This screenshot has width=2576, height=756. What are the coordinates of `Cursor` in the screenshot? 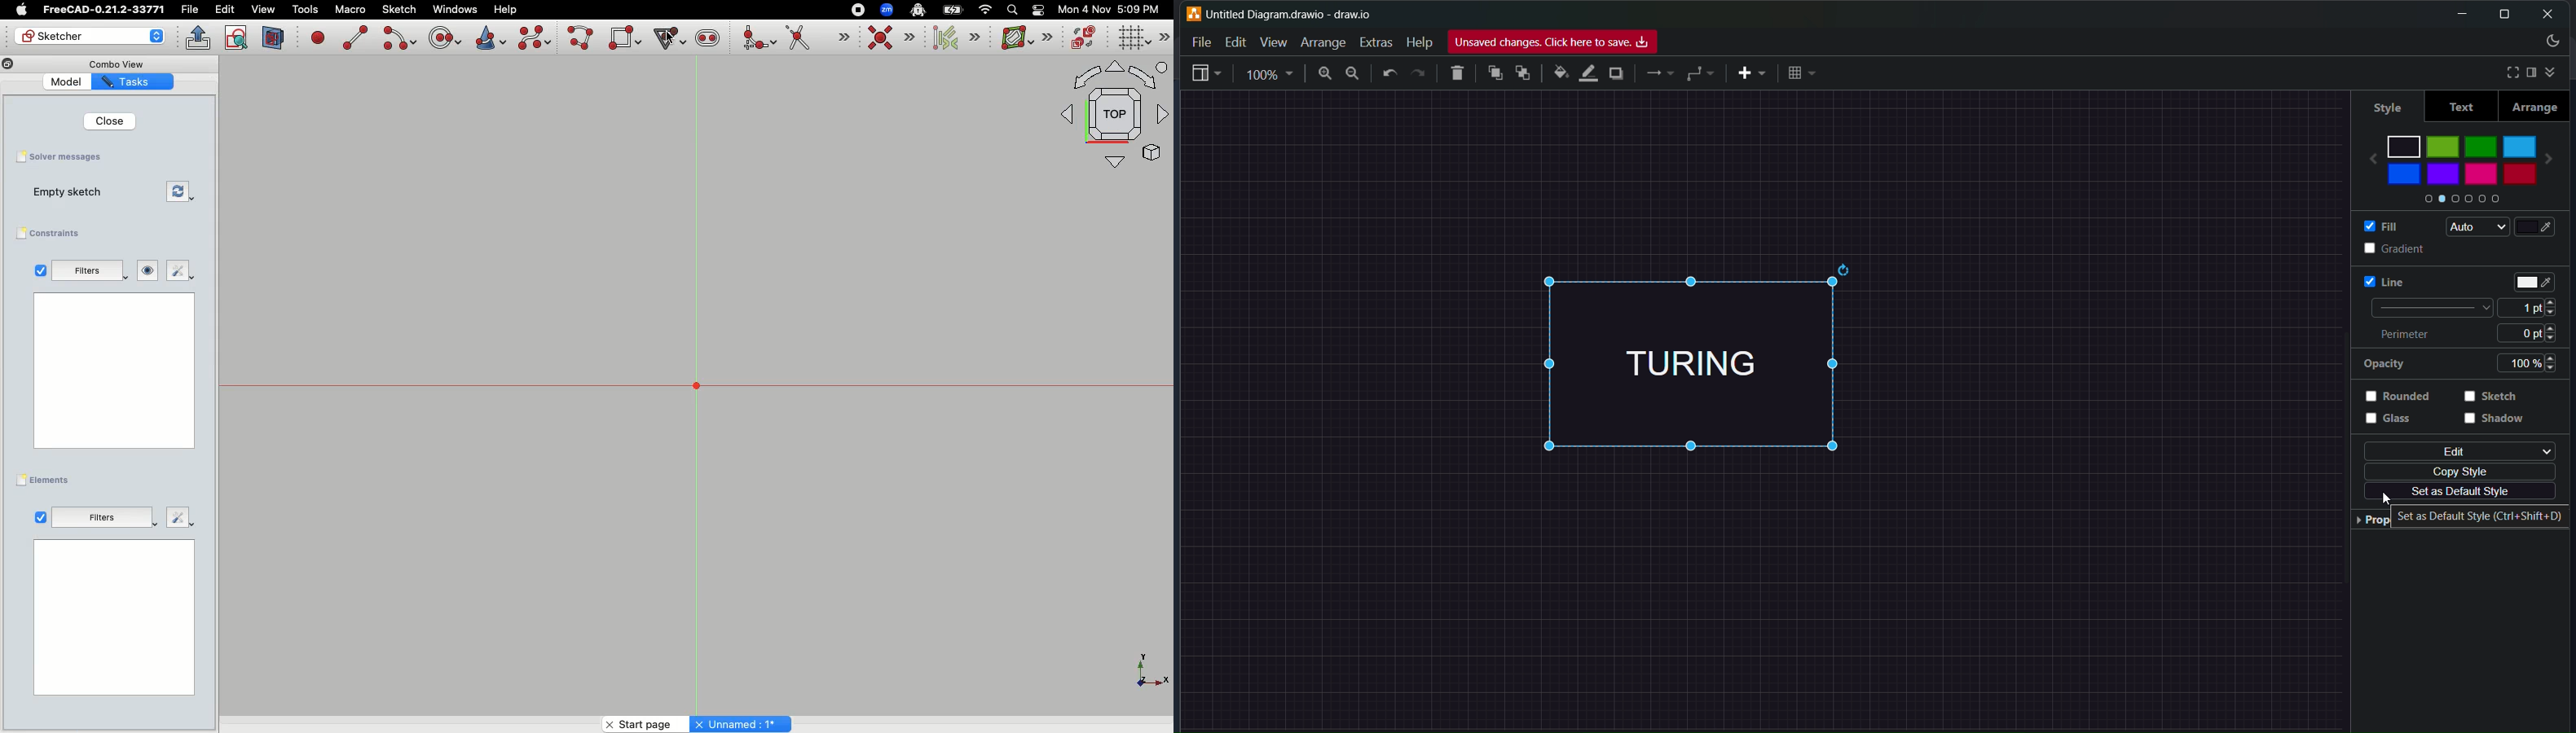 It's located at (670, 38).